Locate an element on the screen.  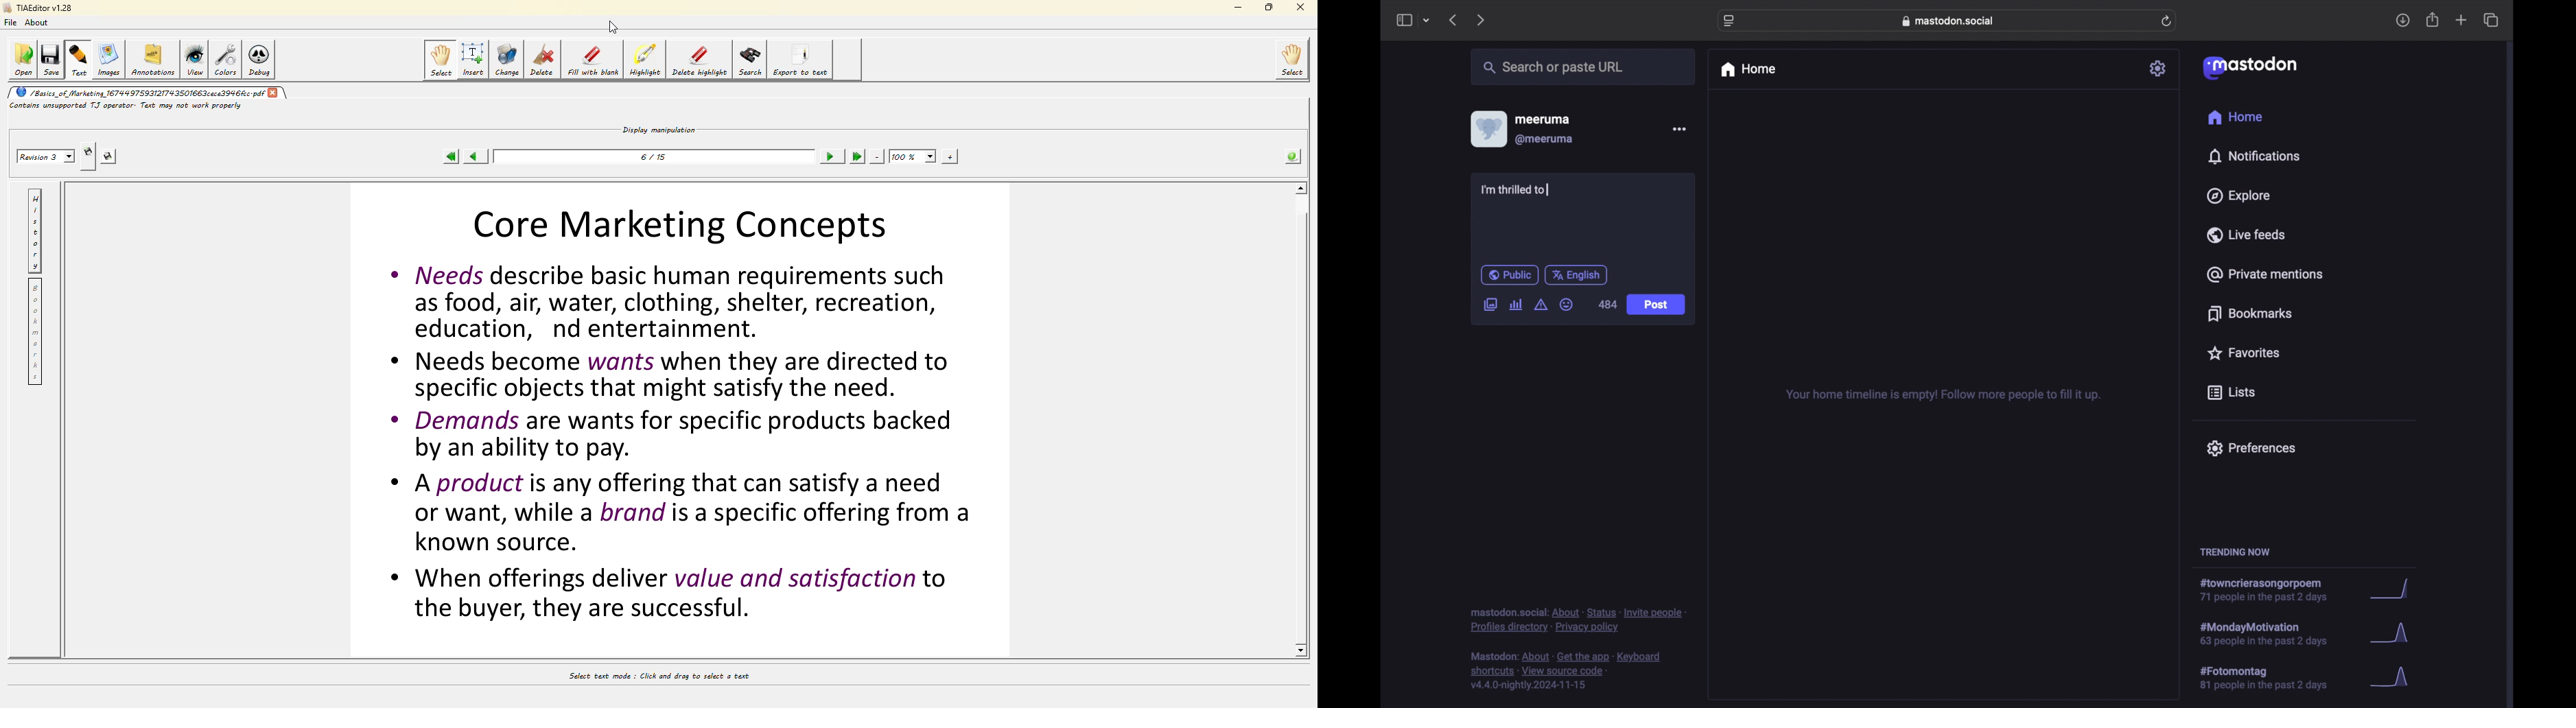
hashtag  trend is located at coordinates (2276, 633).